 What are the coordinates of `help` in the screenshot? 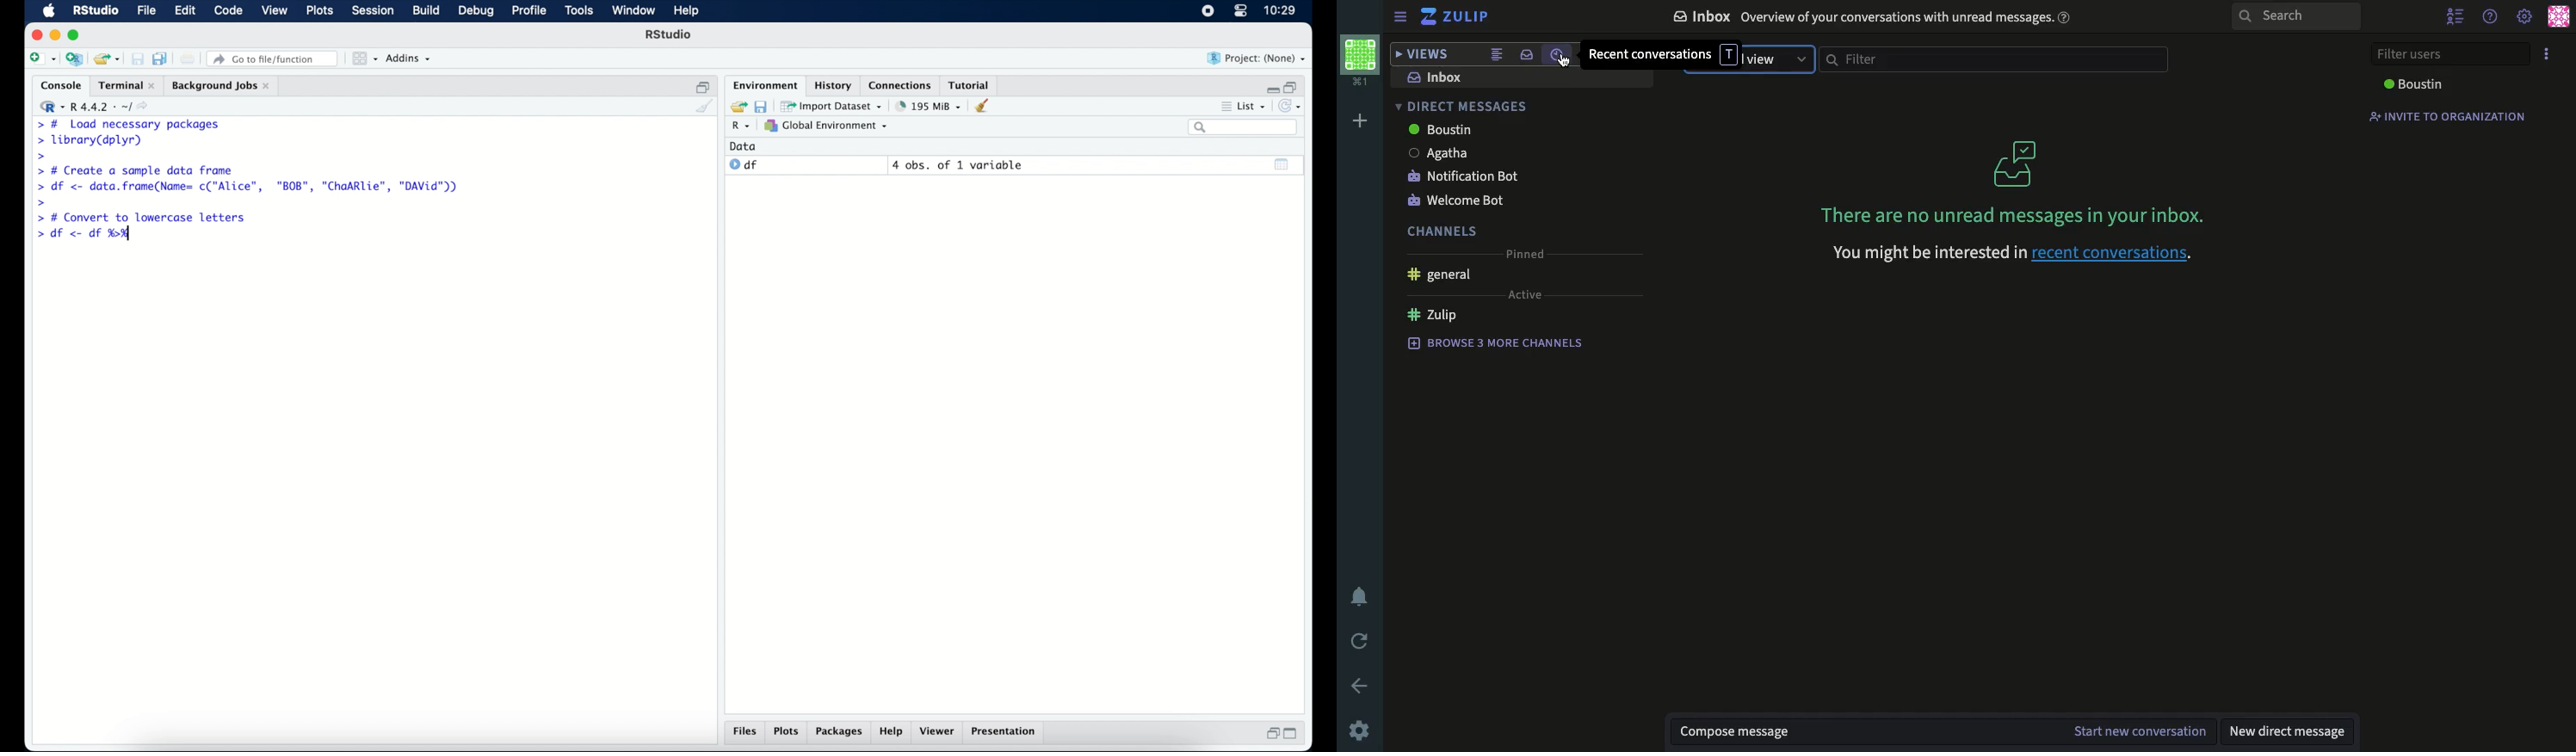 It's located at (892, 733).